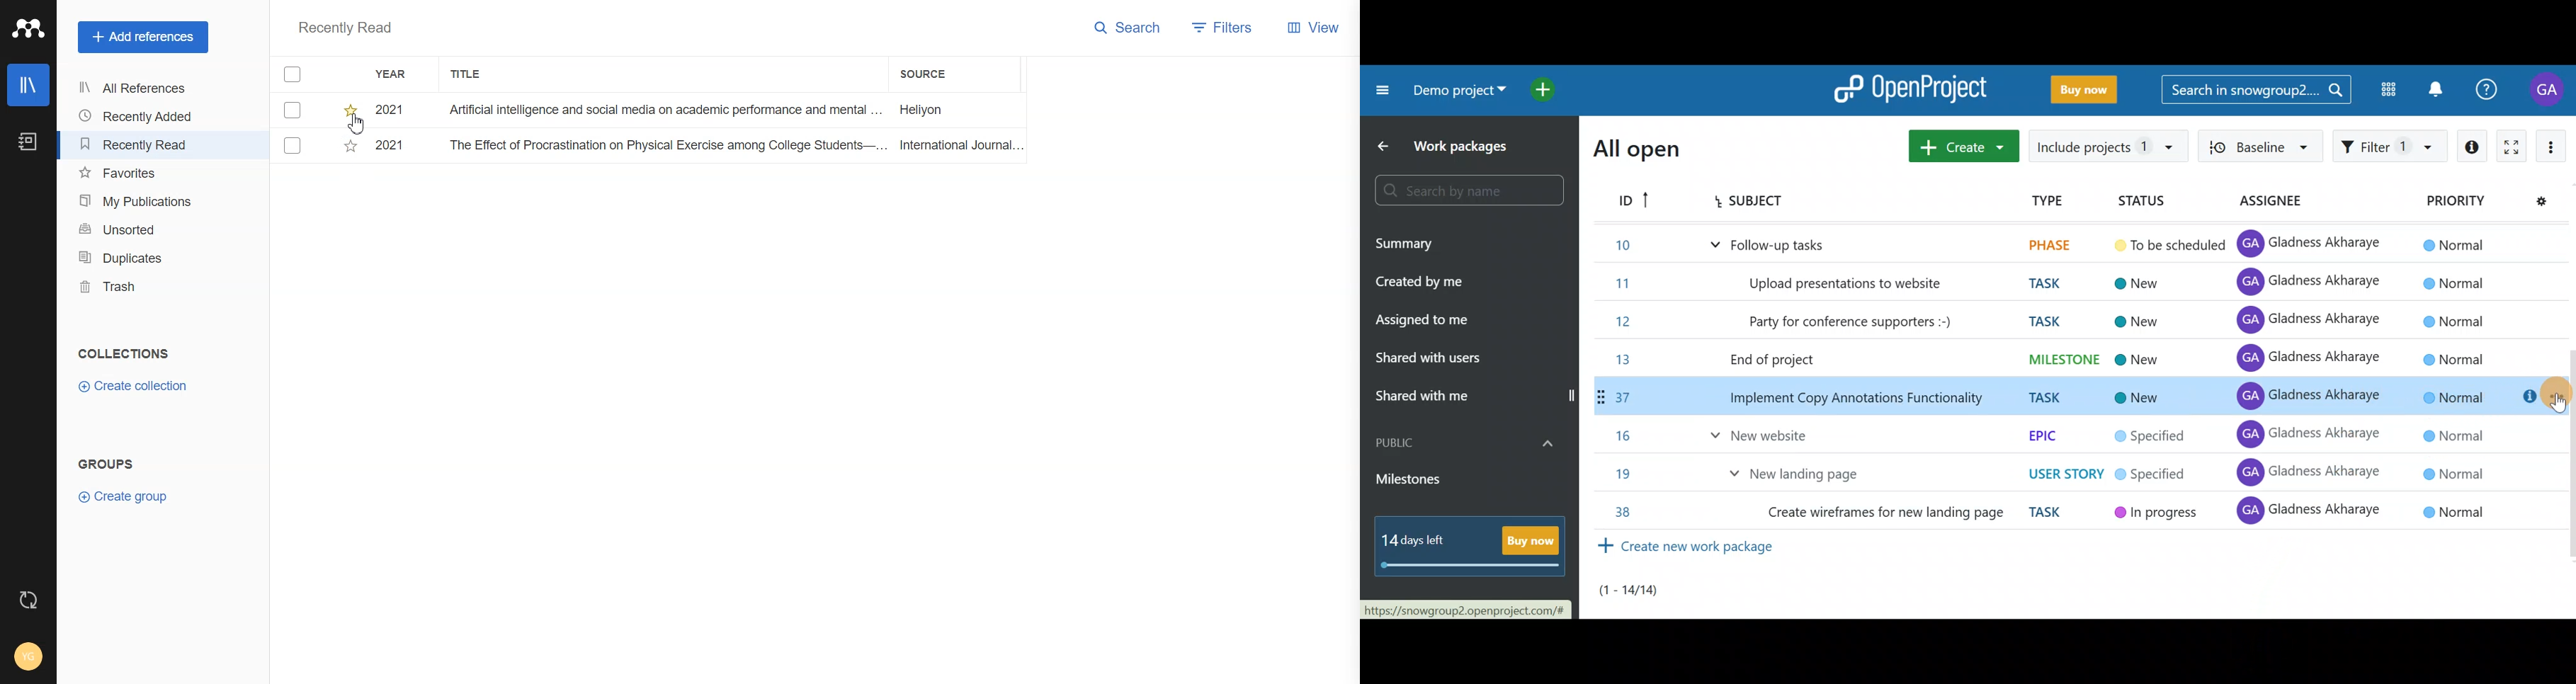  I want to click on EPIC, so click(2047, 435).